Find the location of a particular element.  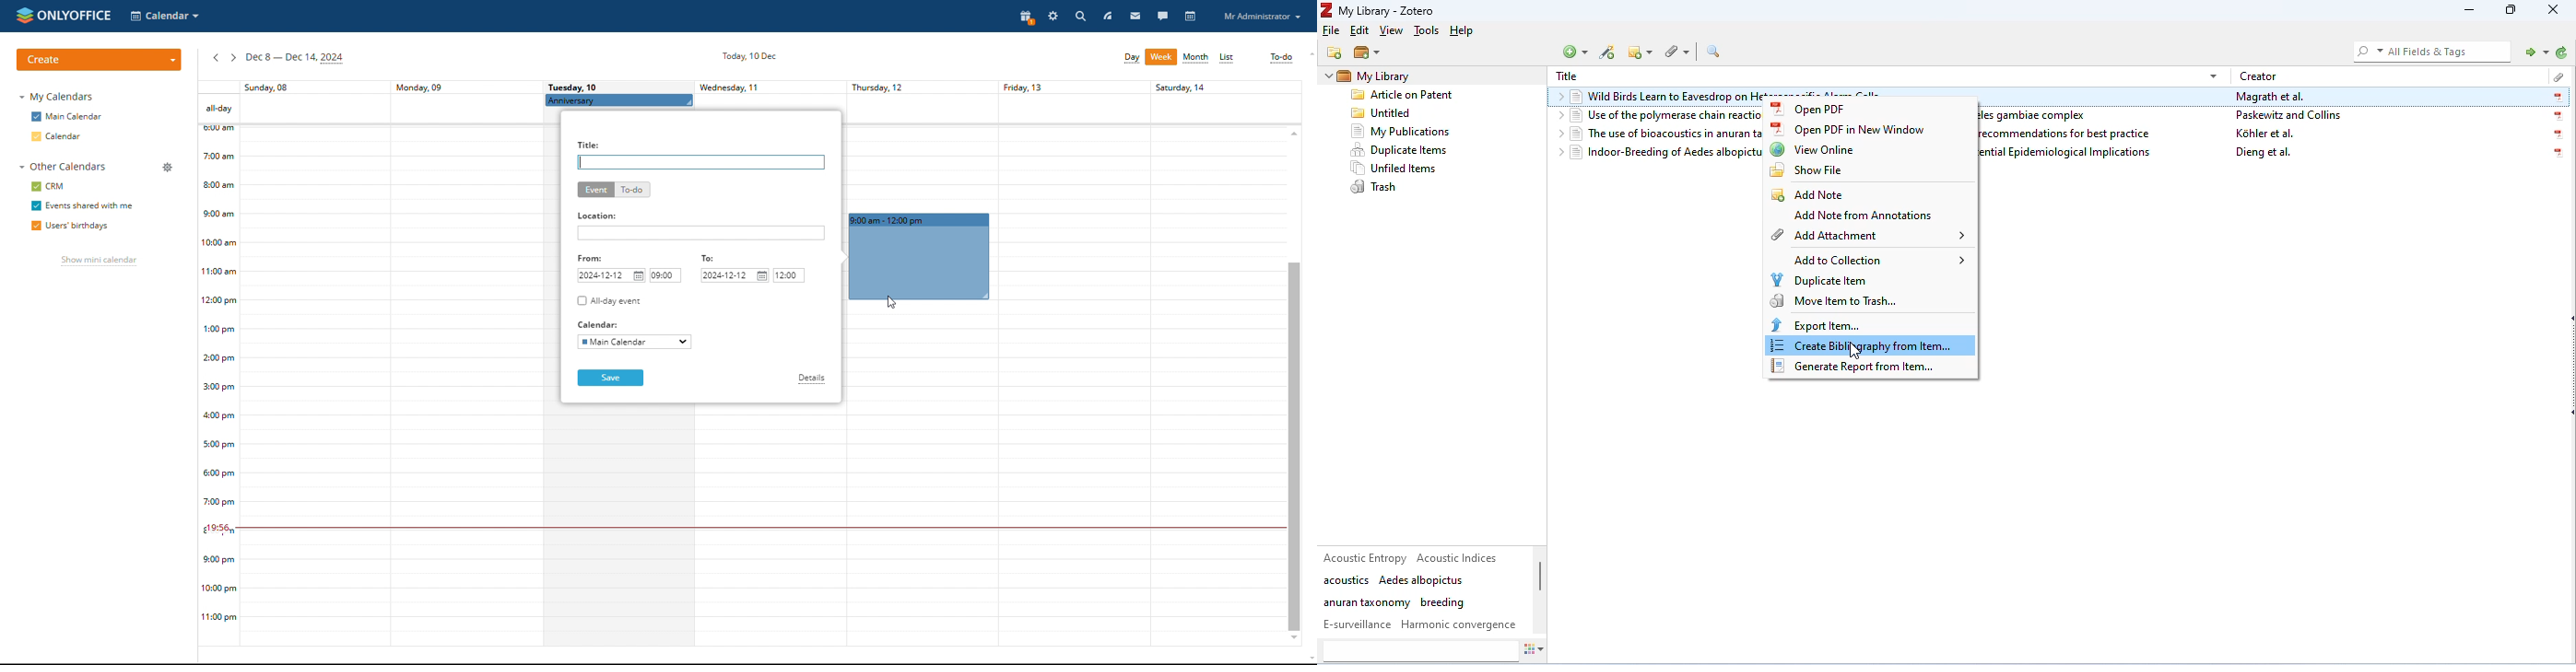

drop down is located at coordinates (1558, 99).